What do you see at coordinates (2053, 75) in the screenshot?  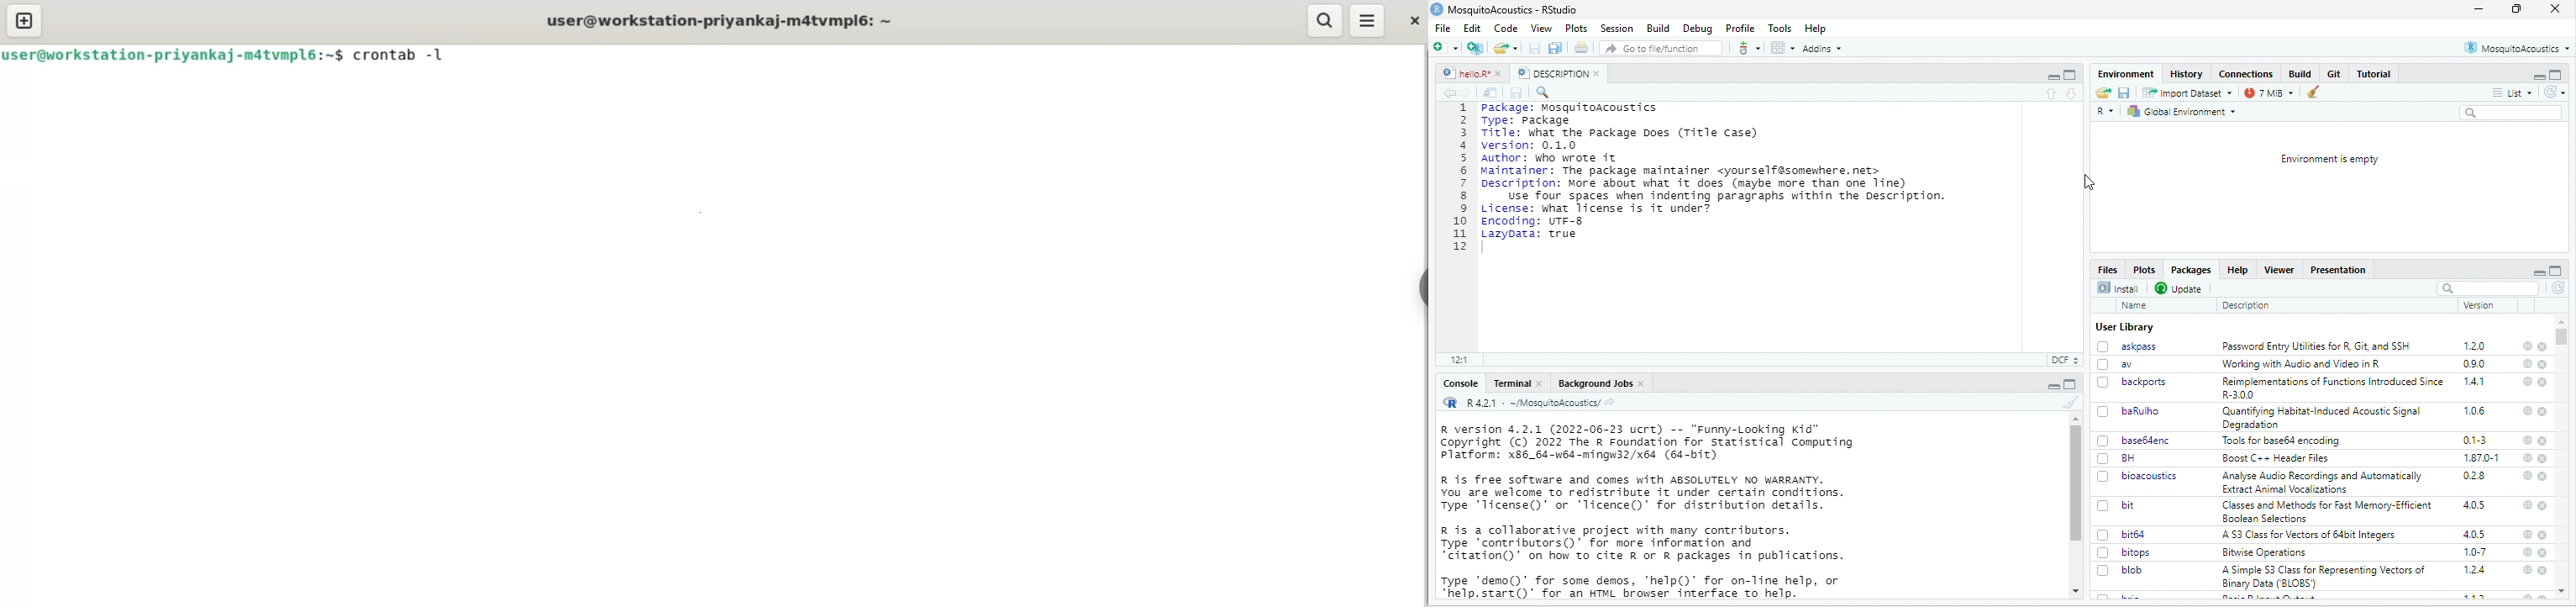 I see `maximize` at bounding box center [2053, 75].